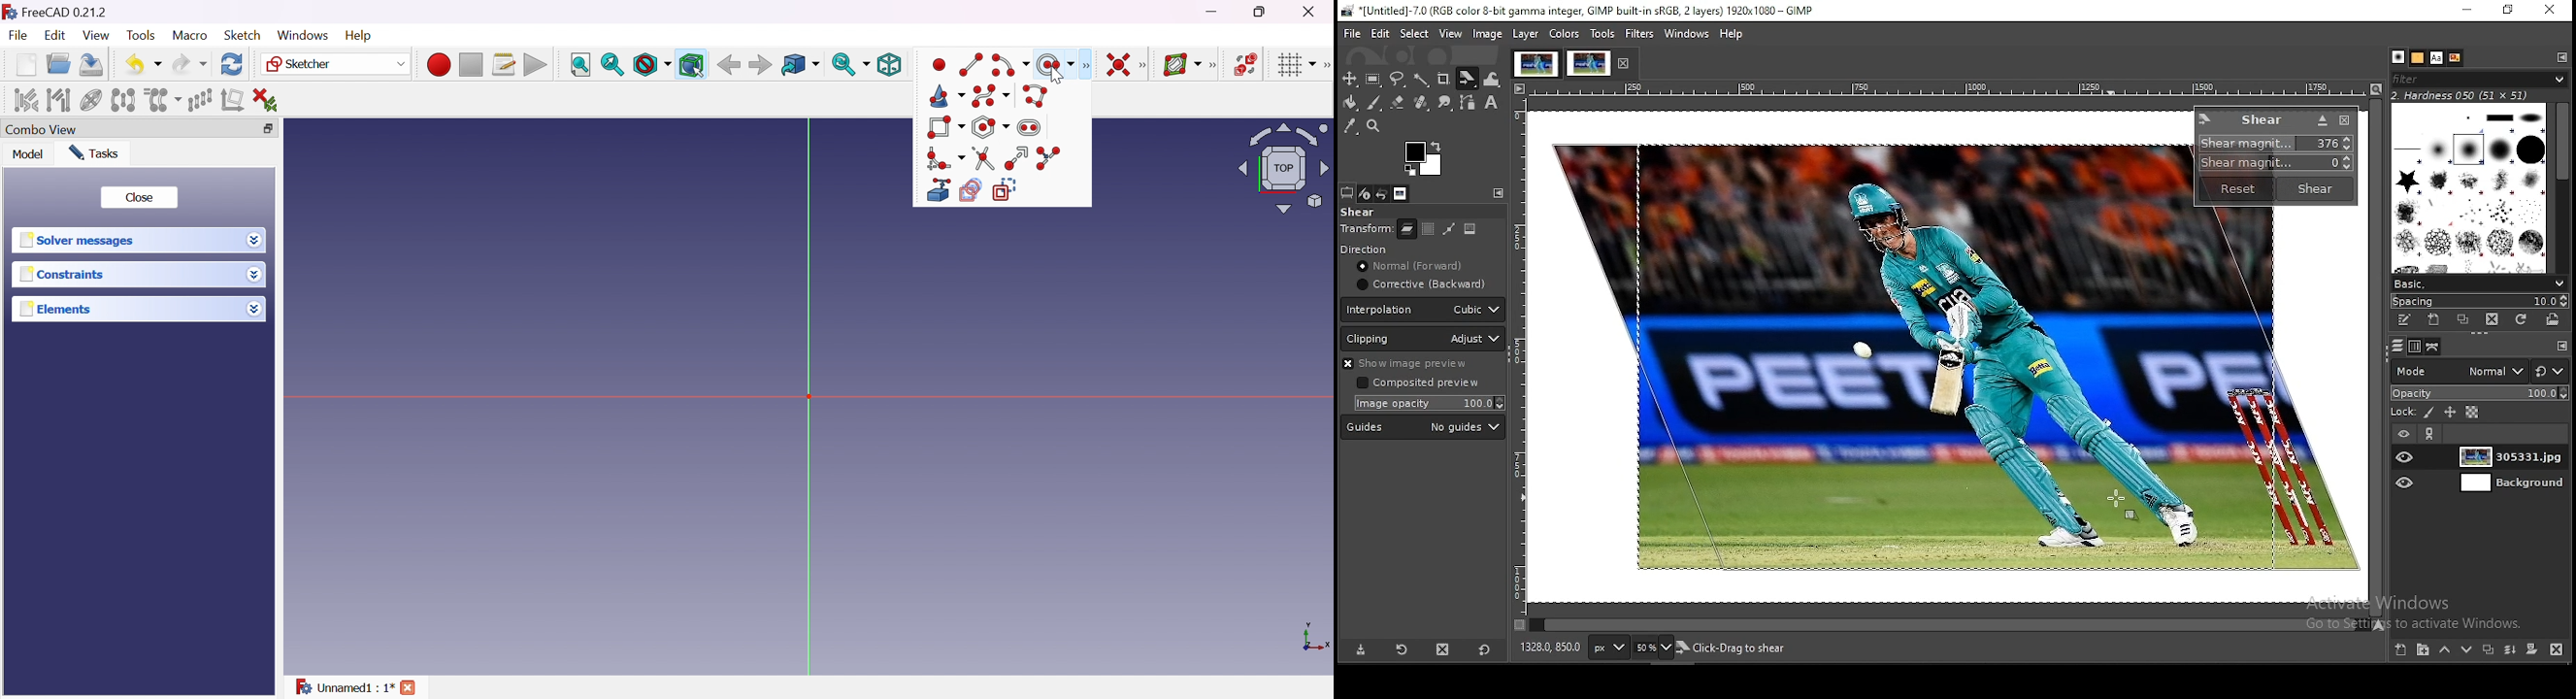 This screenshot has height=700, width=2576. I want to click on Model, so click(27, 154).